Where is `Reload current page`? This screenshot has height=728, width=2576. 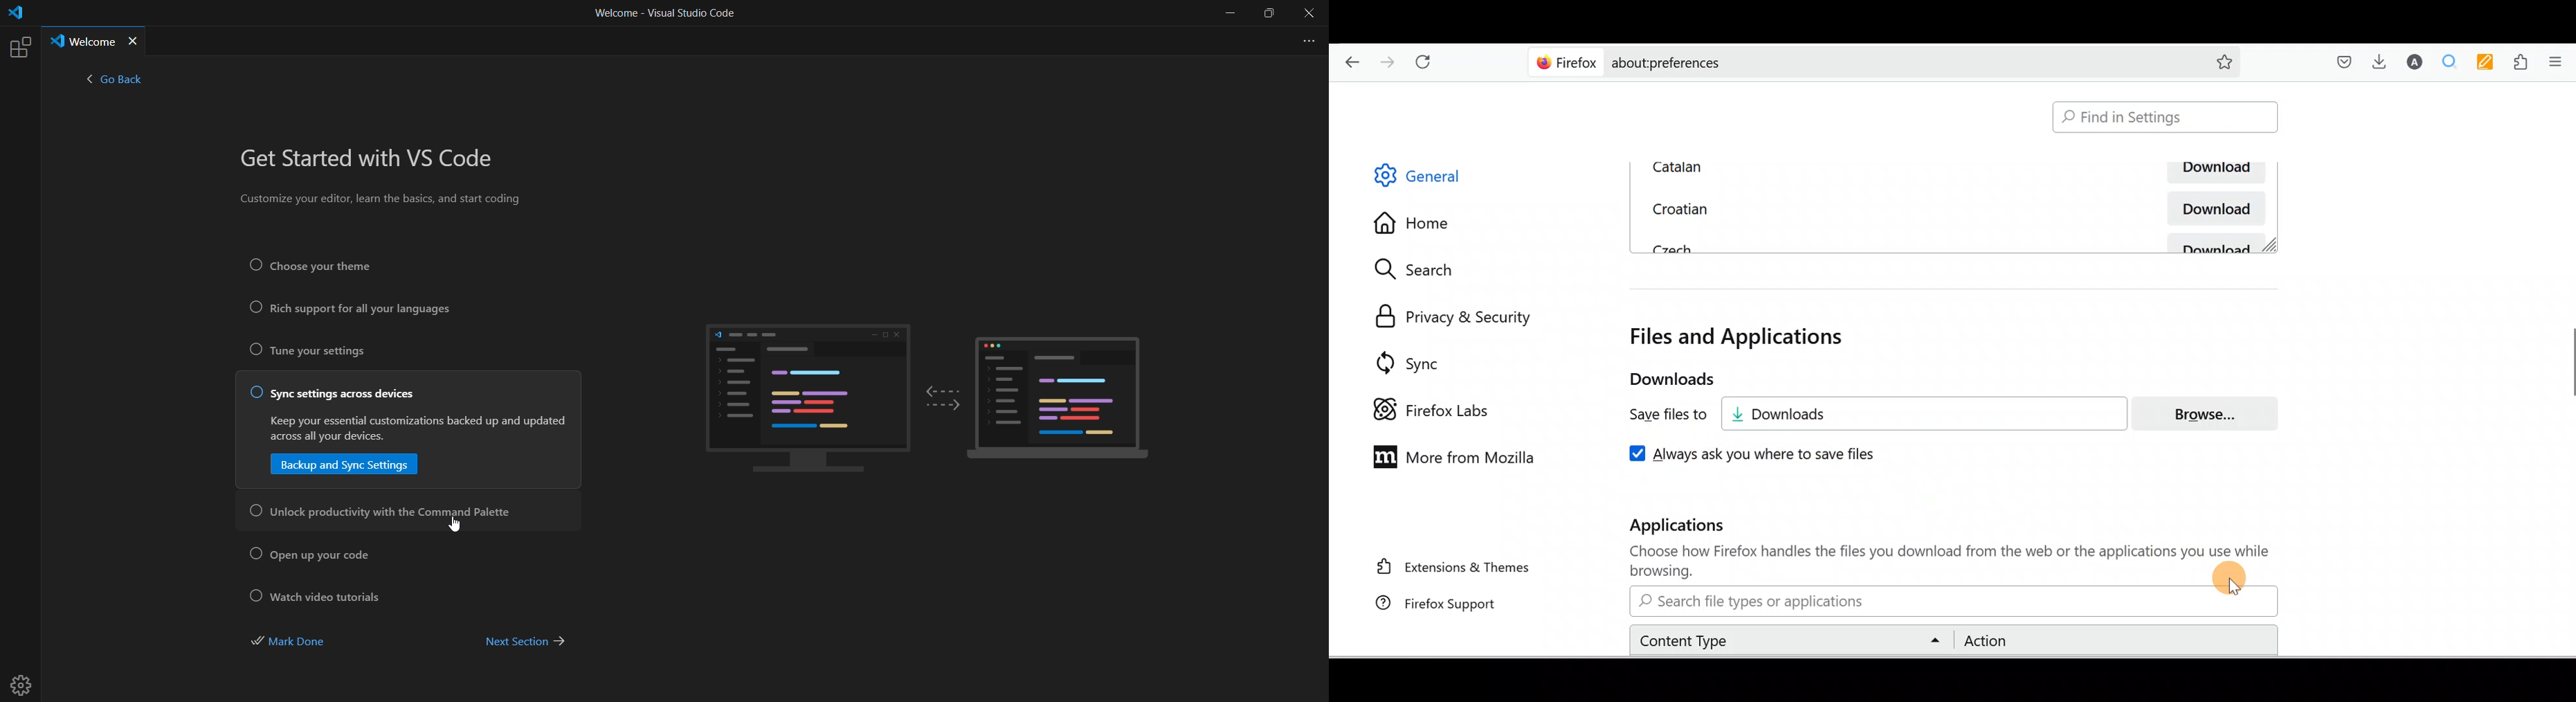
Reload current page is located at coordinates (1431, 64).